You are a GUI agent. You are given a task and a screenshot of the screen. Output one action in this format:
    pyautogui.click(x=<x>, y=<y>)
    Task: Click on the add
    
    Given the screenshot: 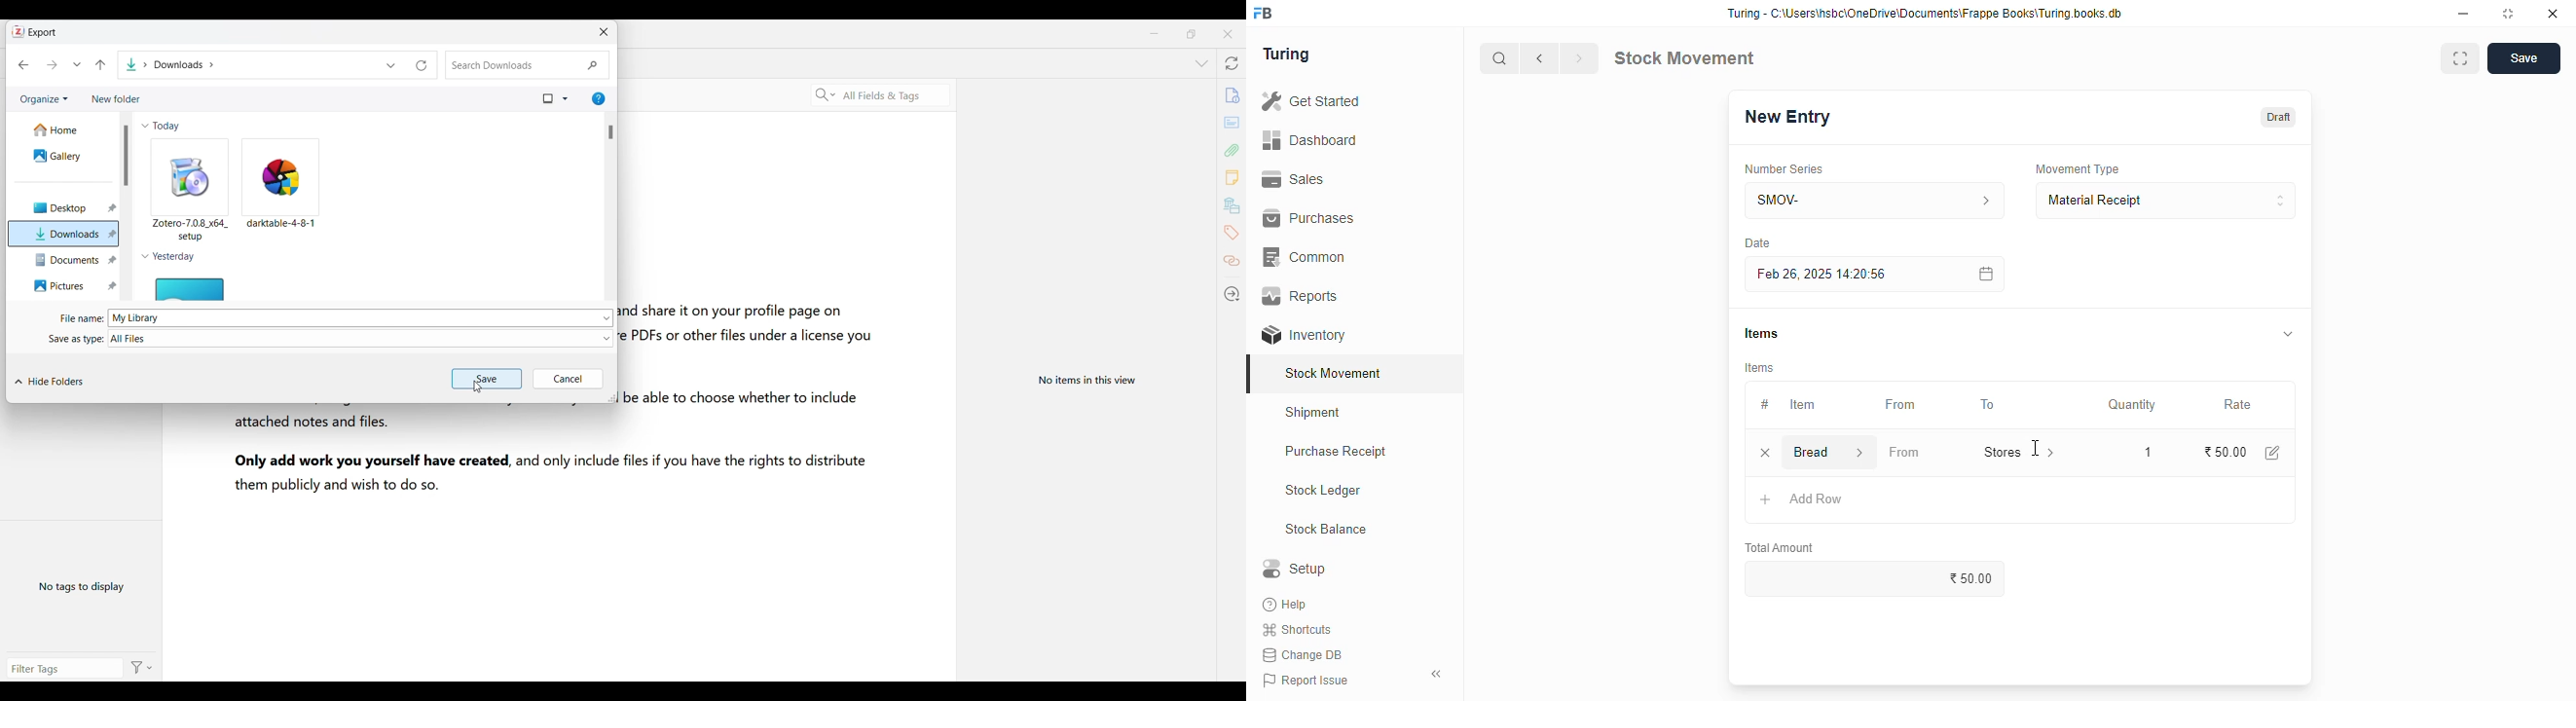 What is the action you would take?
    pyautogui.click(x=1766, y=500)
    